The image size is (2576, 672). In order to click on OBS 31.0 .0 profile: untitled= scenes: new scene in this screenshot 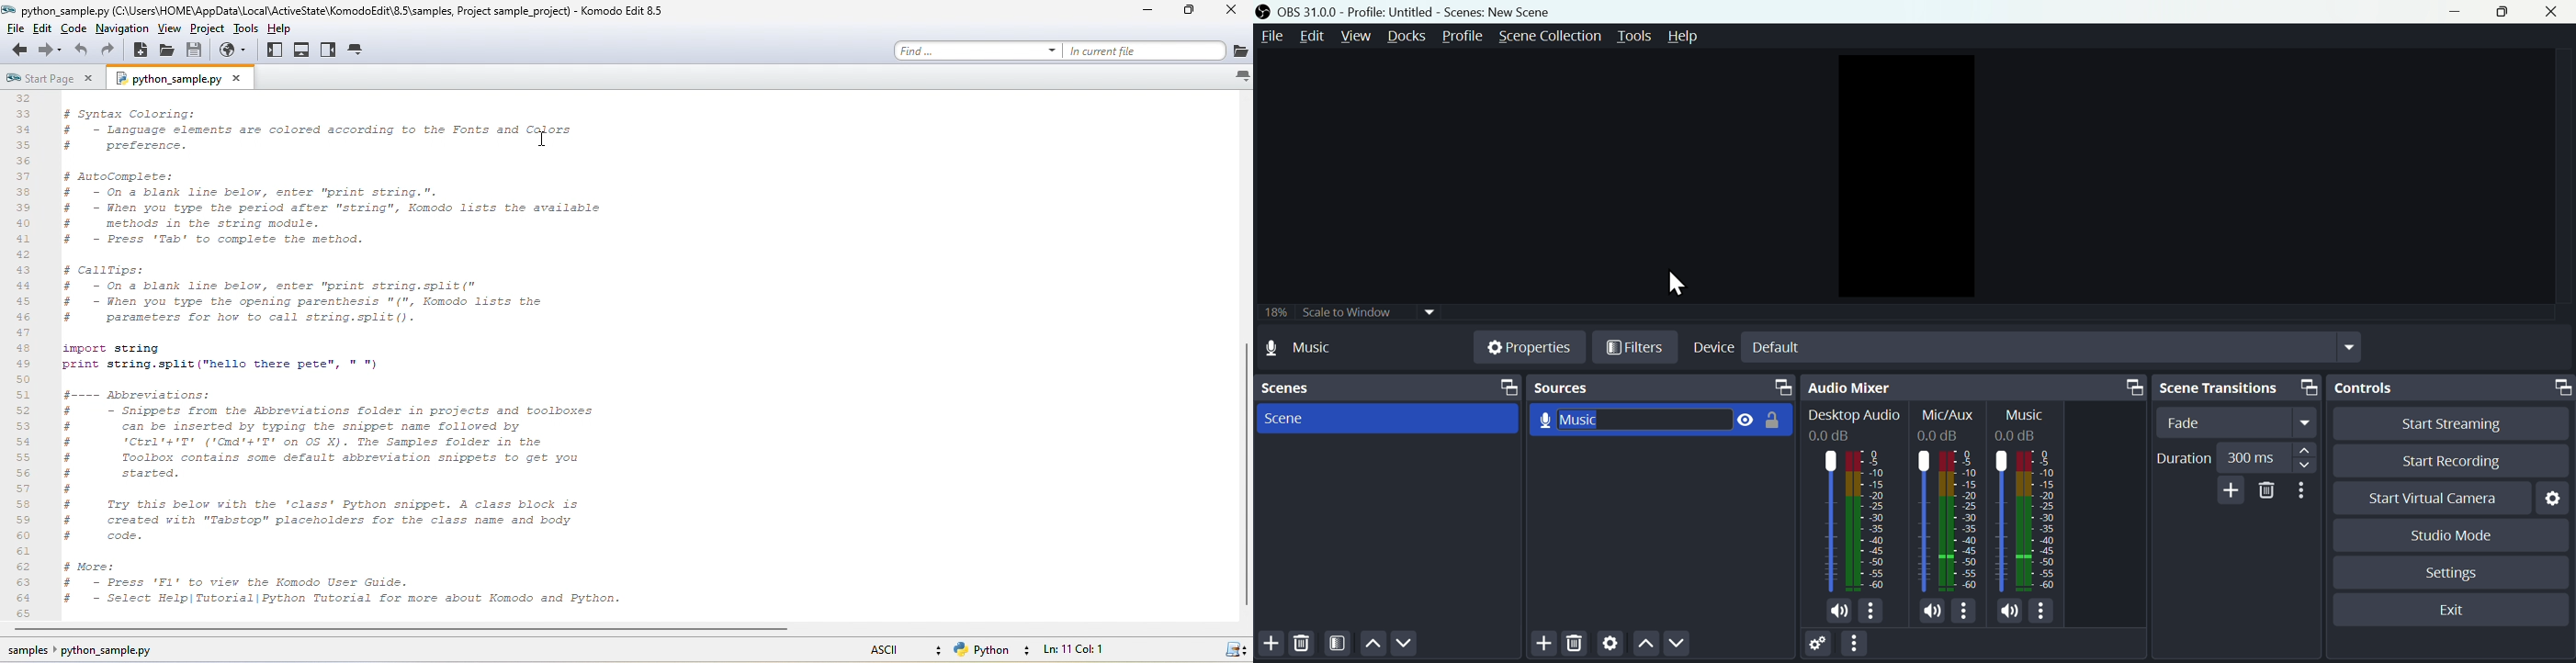, I will do `click(1409, 10)`.